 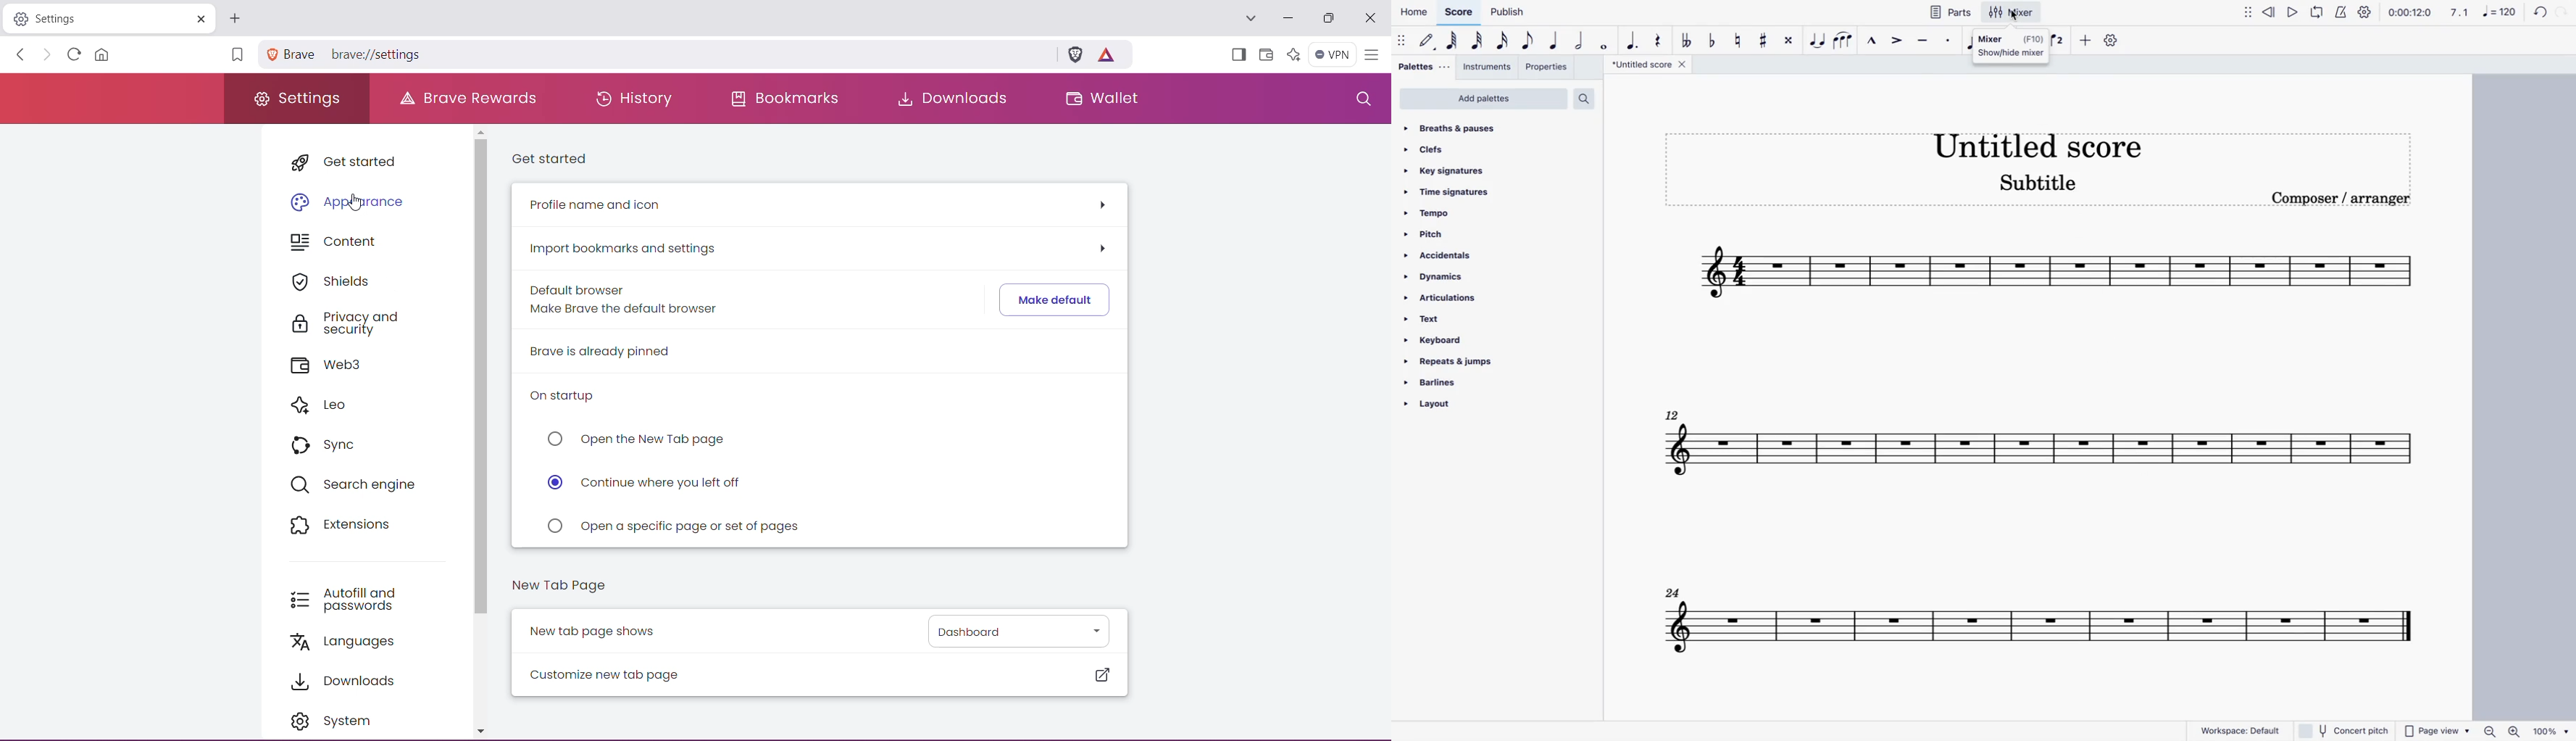 What do you see at coordinates (1452, 42) in the screenshot?
I see `64th note` at bounding box center [1452, 42].